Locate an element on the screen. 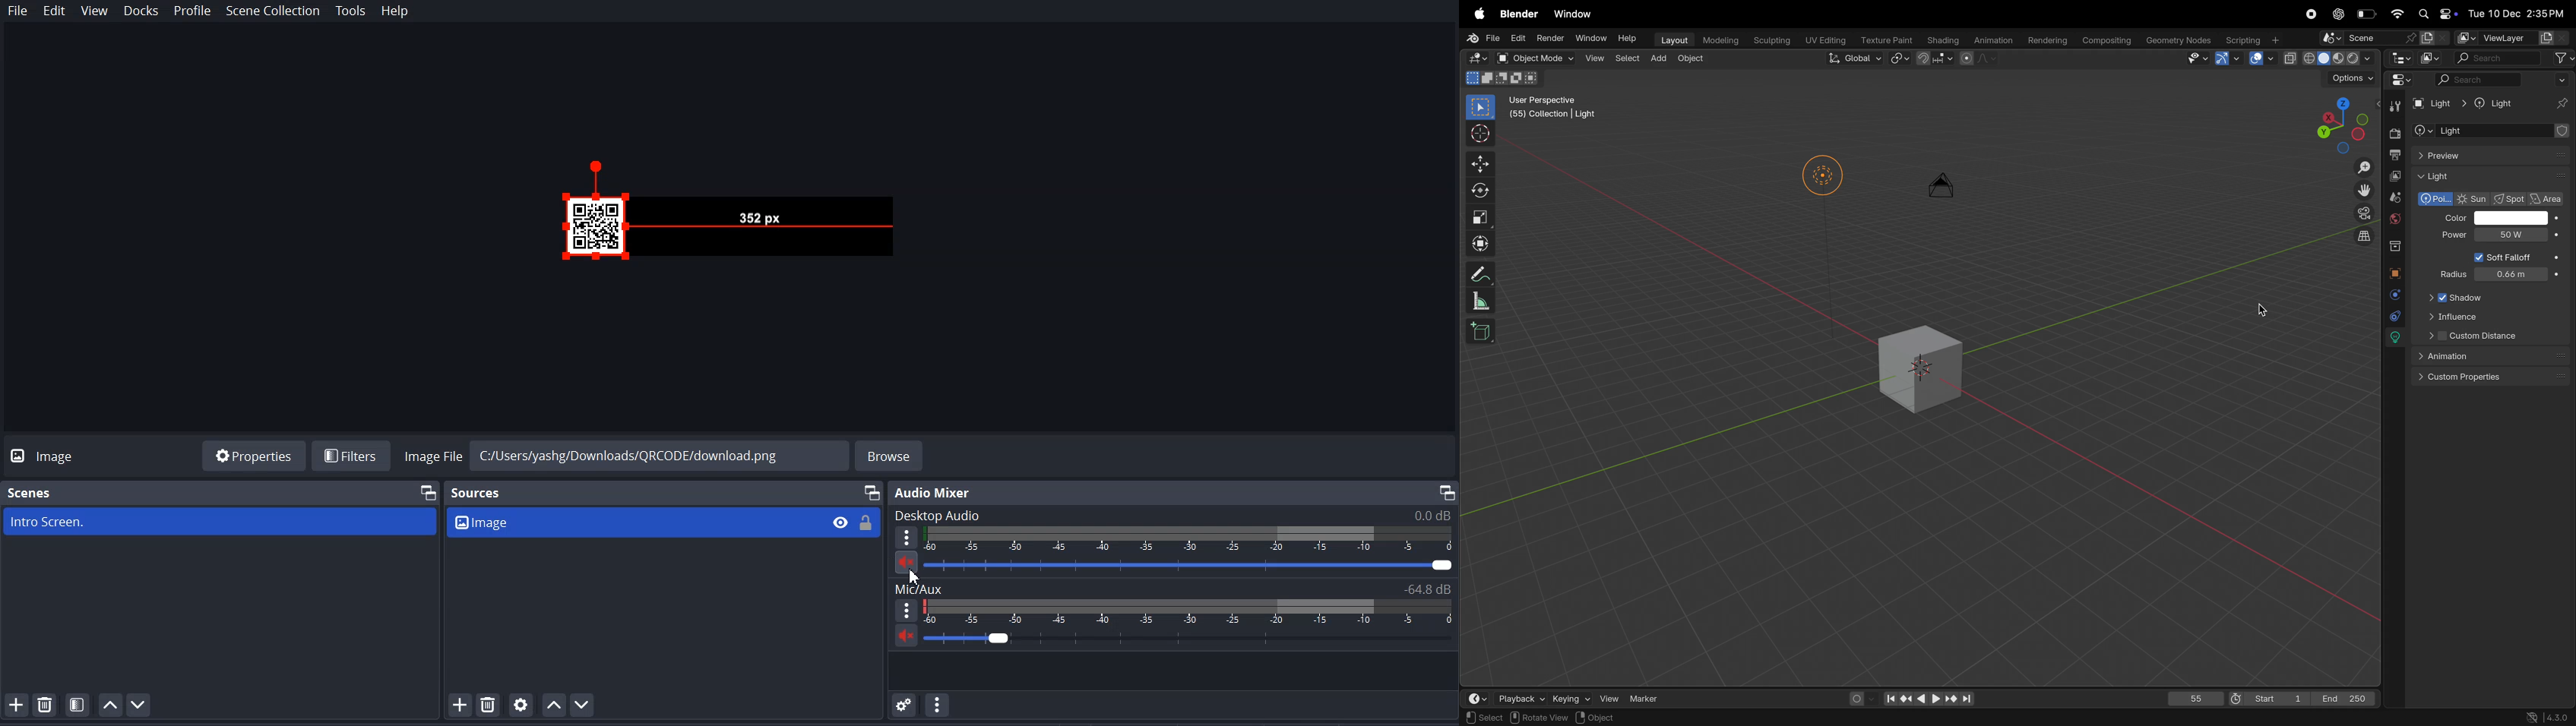 This screenshot has width=2576, height=728. modelling is located at coordinates (1720, 41).